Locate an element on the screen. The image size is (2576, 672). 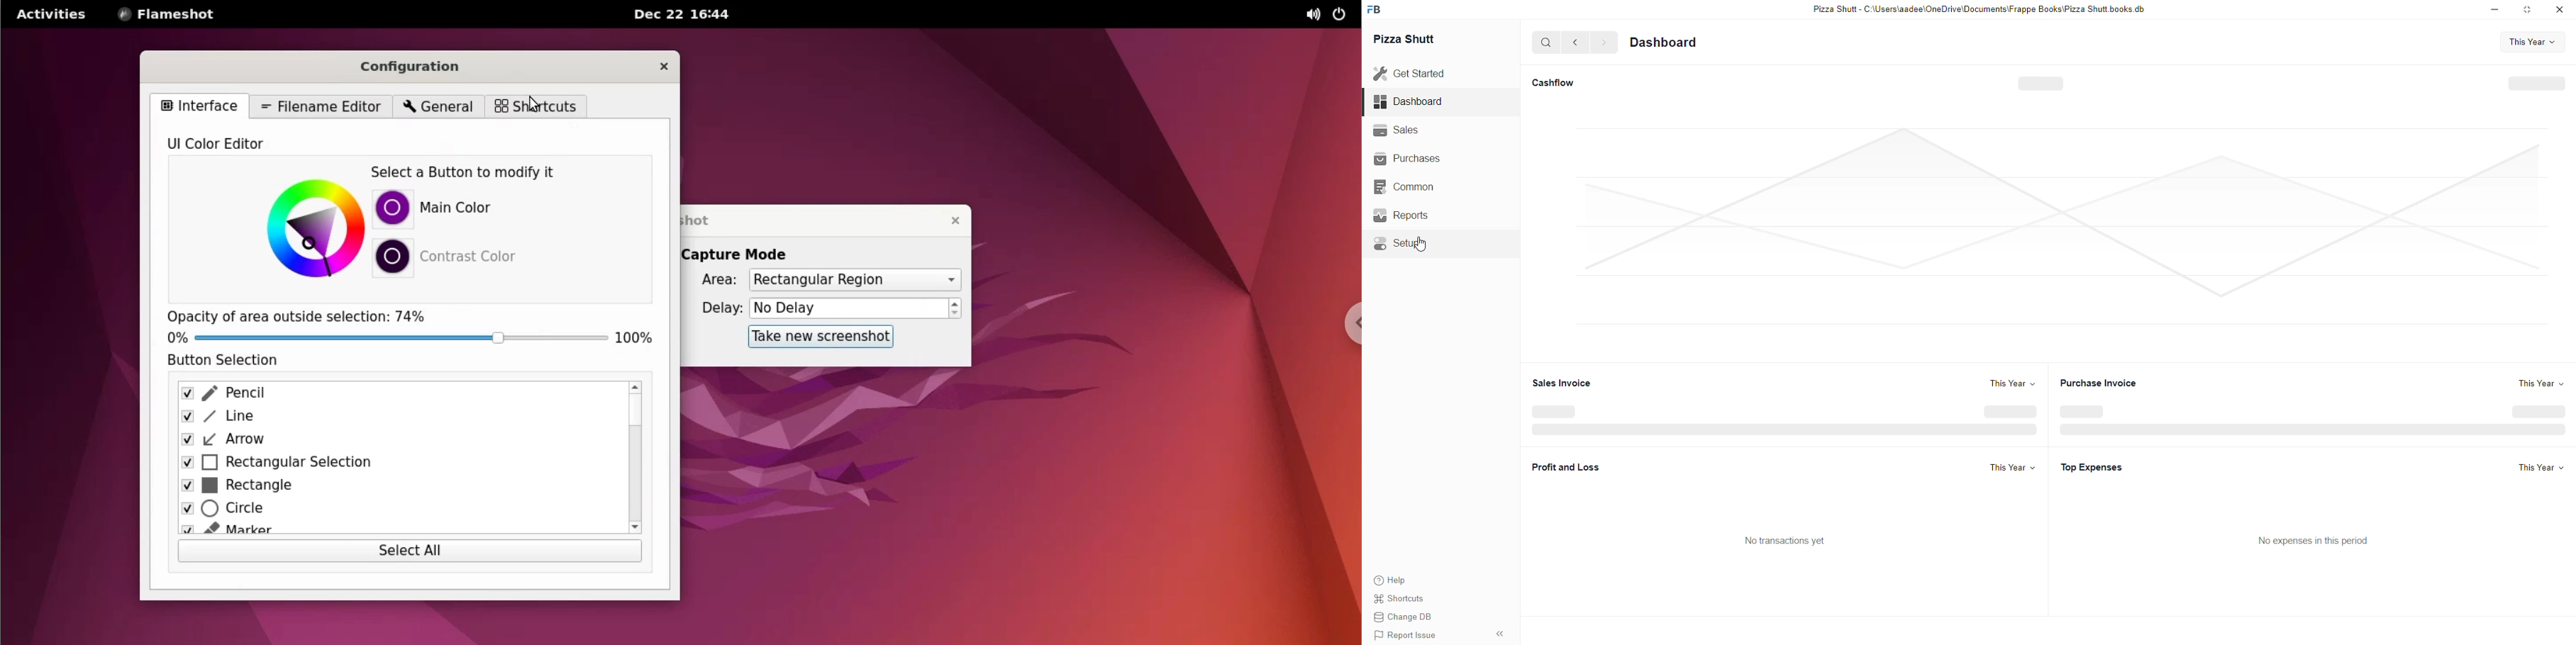
Pizza Shut - C:\Userslaadee\OneDrive\Documents\Frappe Books\Pizza Shutt books.db is located at coordinates (1981, 11).